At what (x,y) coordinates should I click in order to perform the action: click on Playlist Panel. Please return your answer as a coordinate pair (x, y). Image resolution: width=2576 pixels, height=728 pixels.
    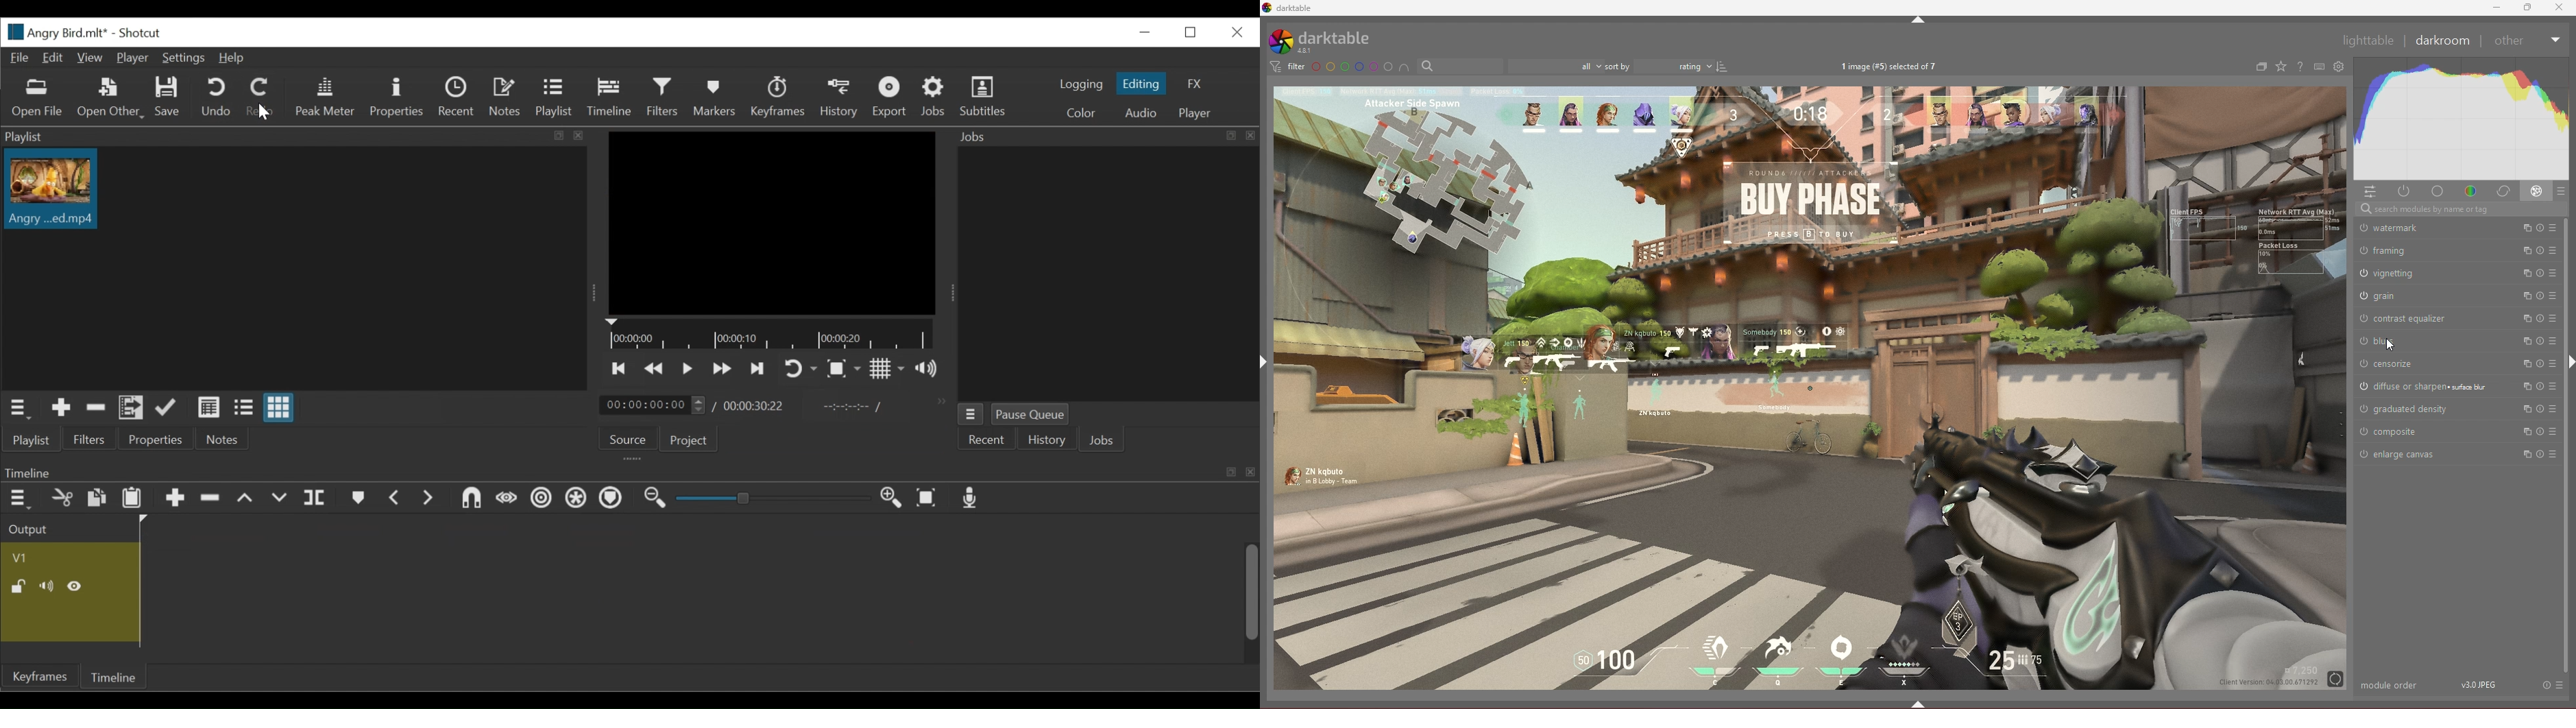
    Looking at the image, I should click on (297, 136).